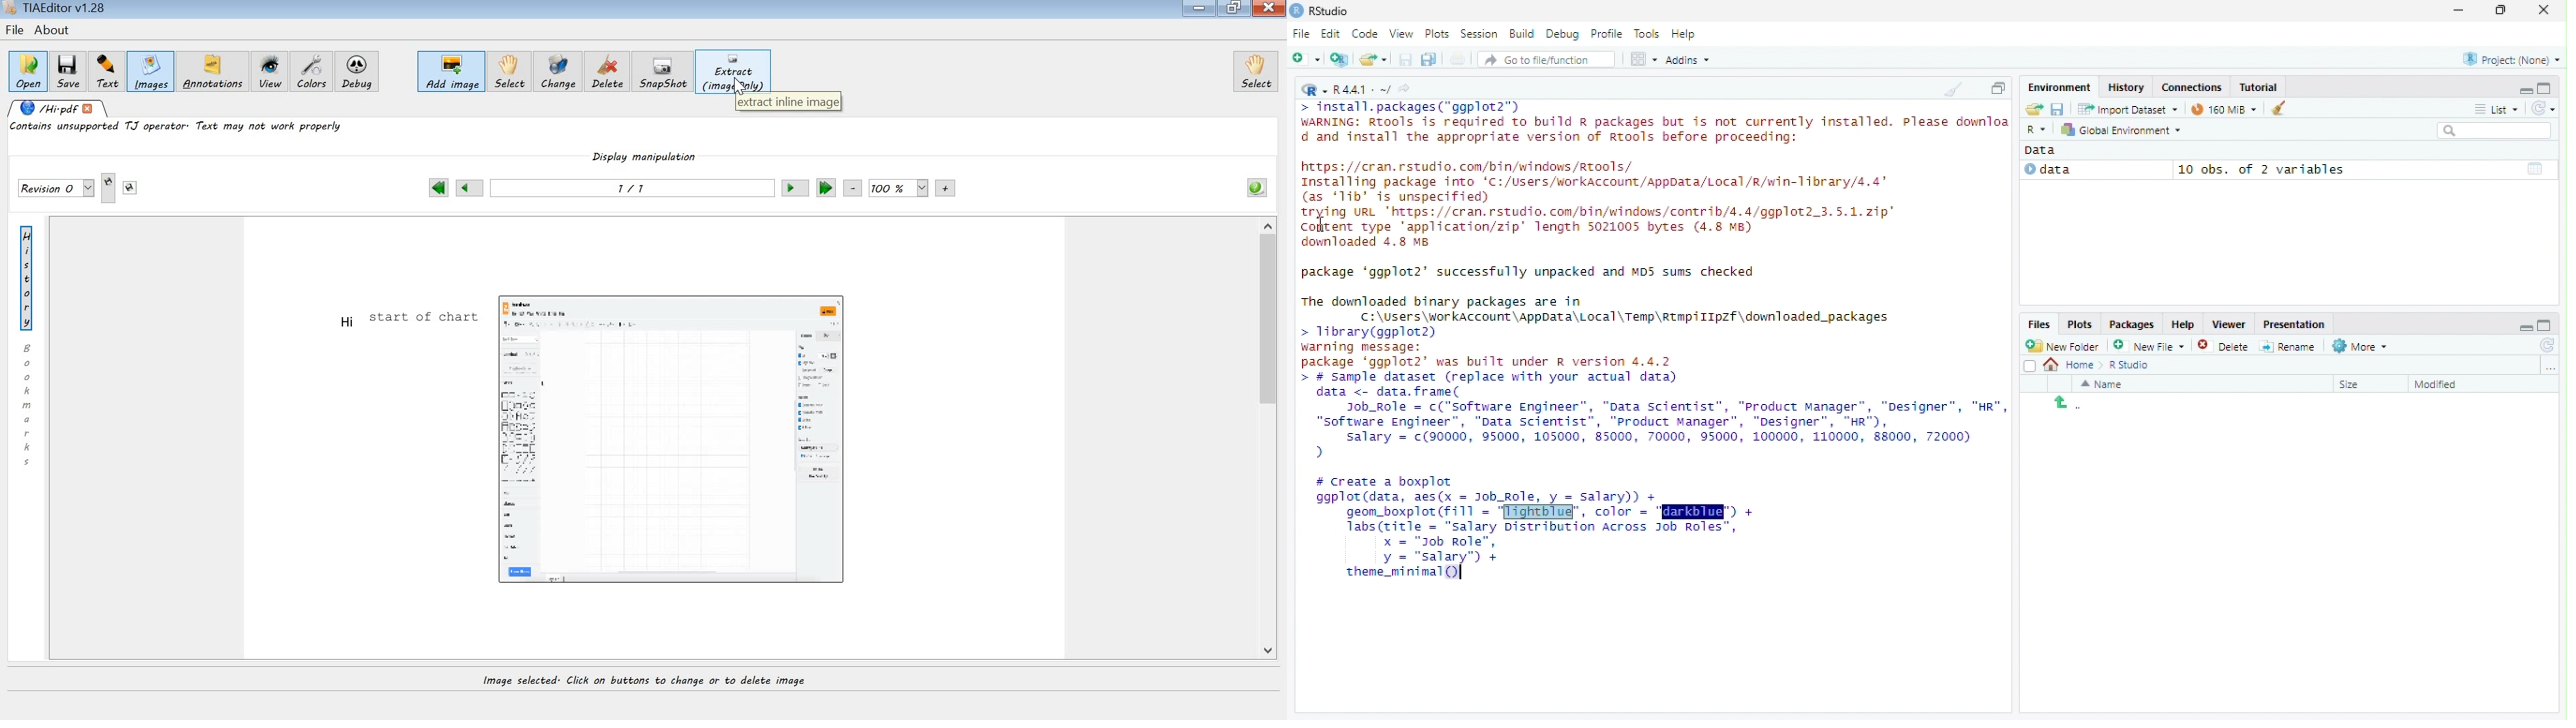  Describe the element at coordinates (2040, 325) in the screenshot. I see `Files` at that location.